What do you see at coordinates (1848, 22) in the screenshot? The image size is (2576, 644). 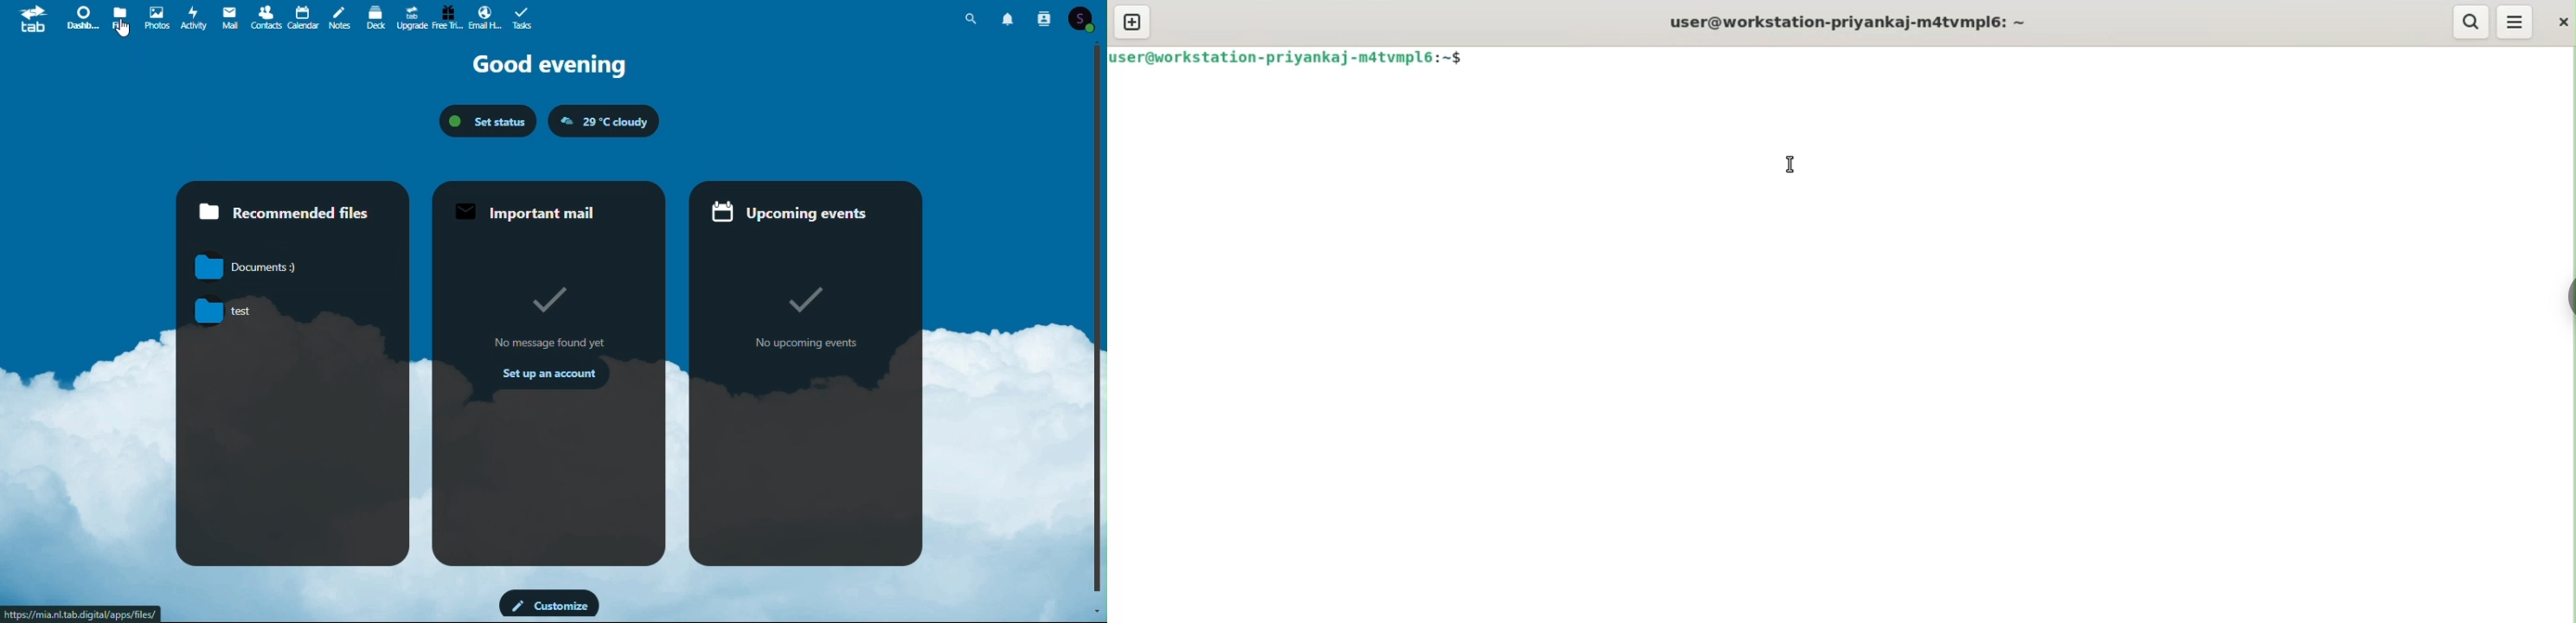 I see `user@workstation-priyankaj-m4tvmpl6: ~` at bounding box center [1848, 22].